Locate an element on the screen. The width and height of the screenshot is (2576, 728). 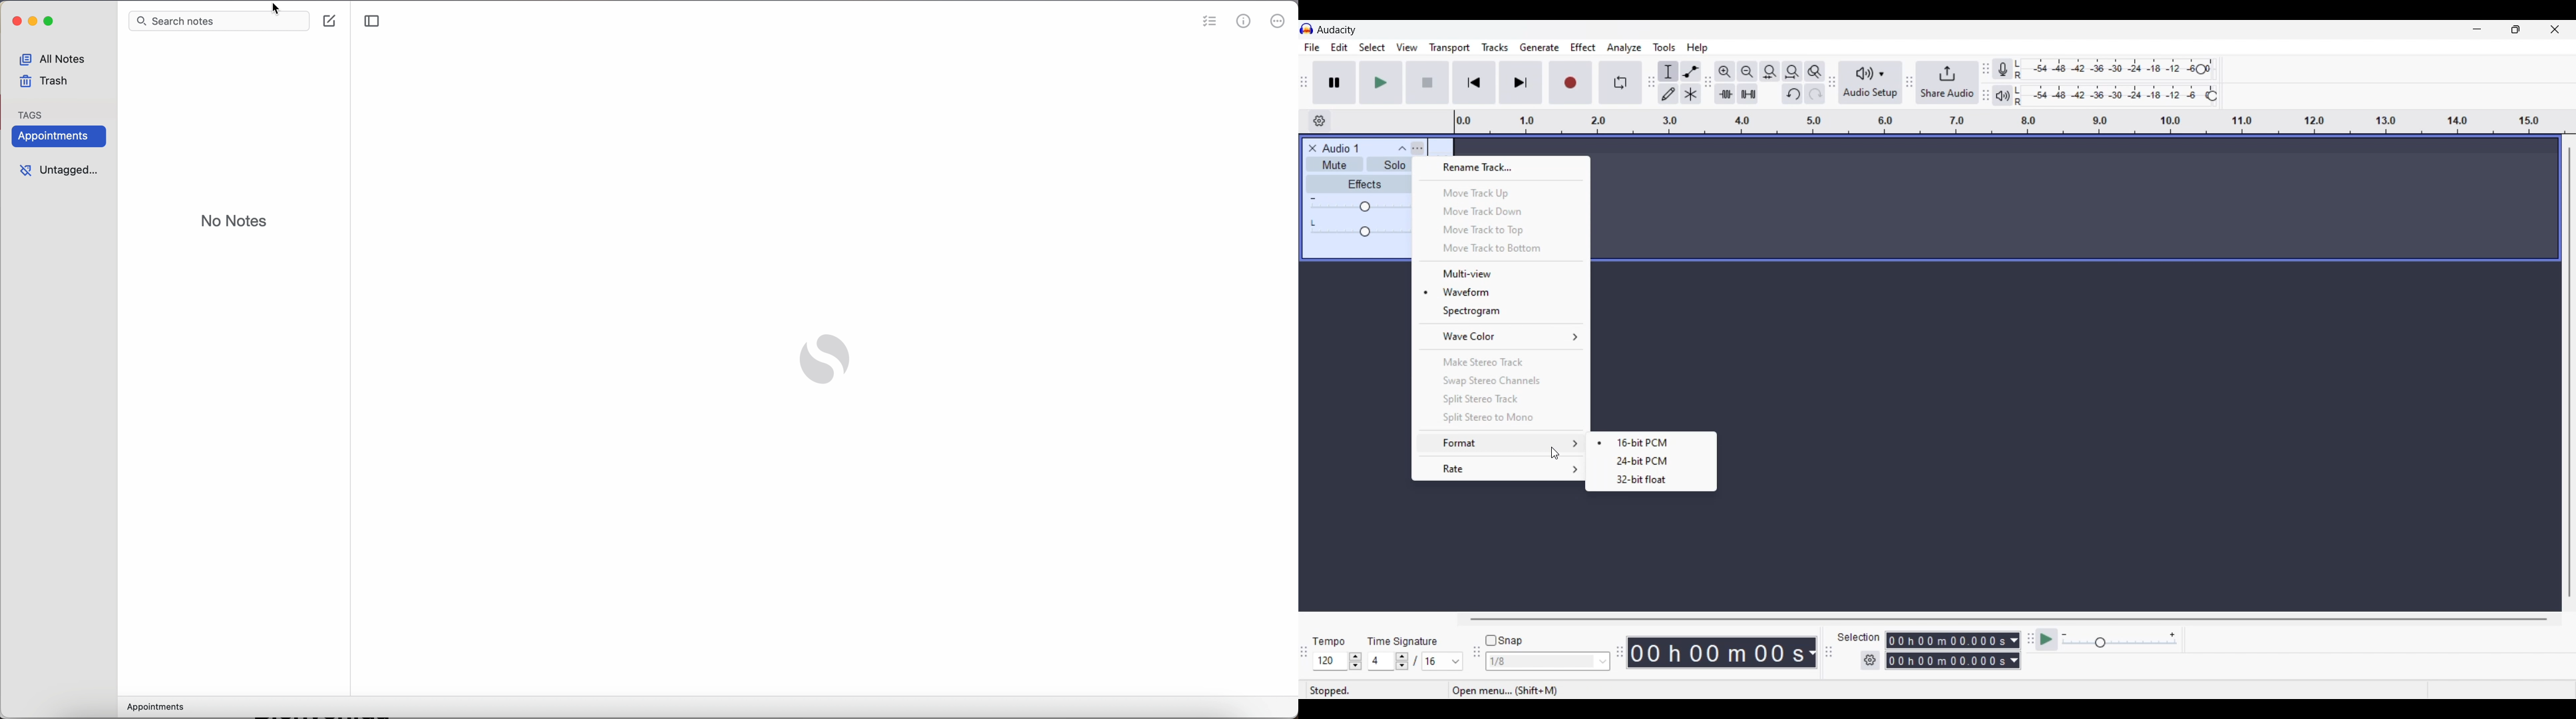
Selection settings is located at coordinates (1871, 660).